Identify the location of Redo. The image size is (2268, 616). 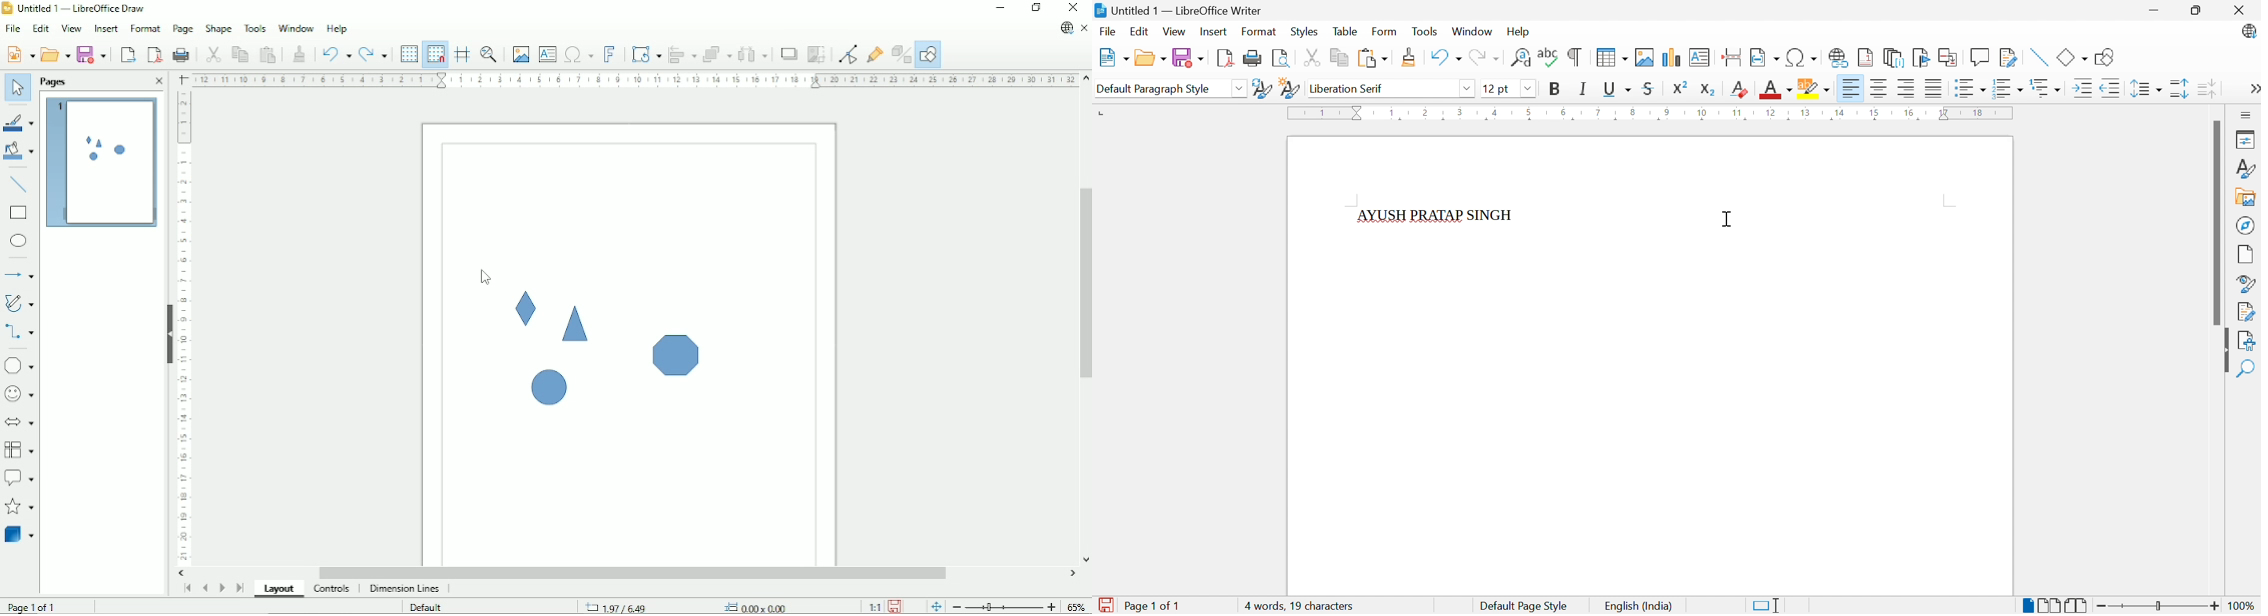
(1484, 58).